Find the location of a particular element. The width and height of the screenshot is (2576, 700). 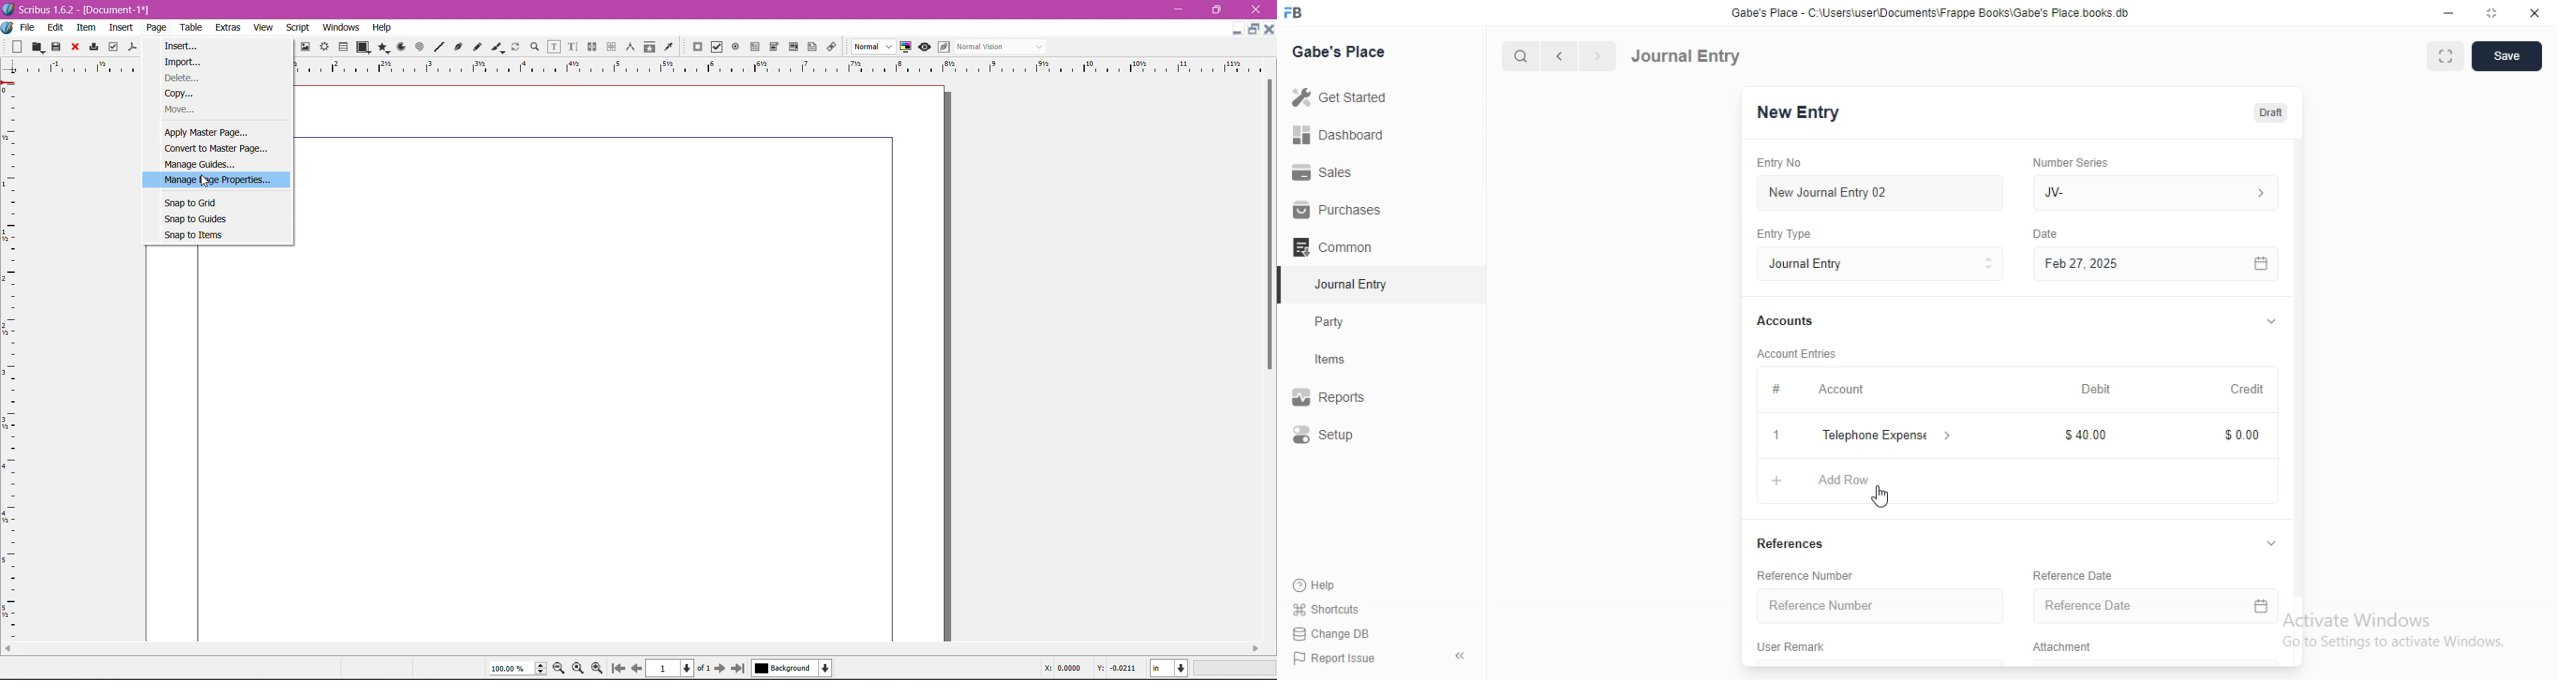

Items is located at coordinates (1332, 360).